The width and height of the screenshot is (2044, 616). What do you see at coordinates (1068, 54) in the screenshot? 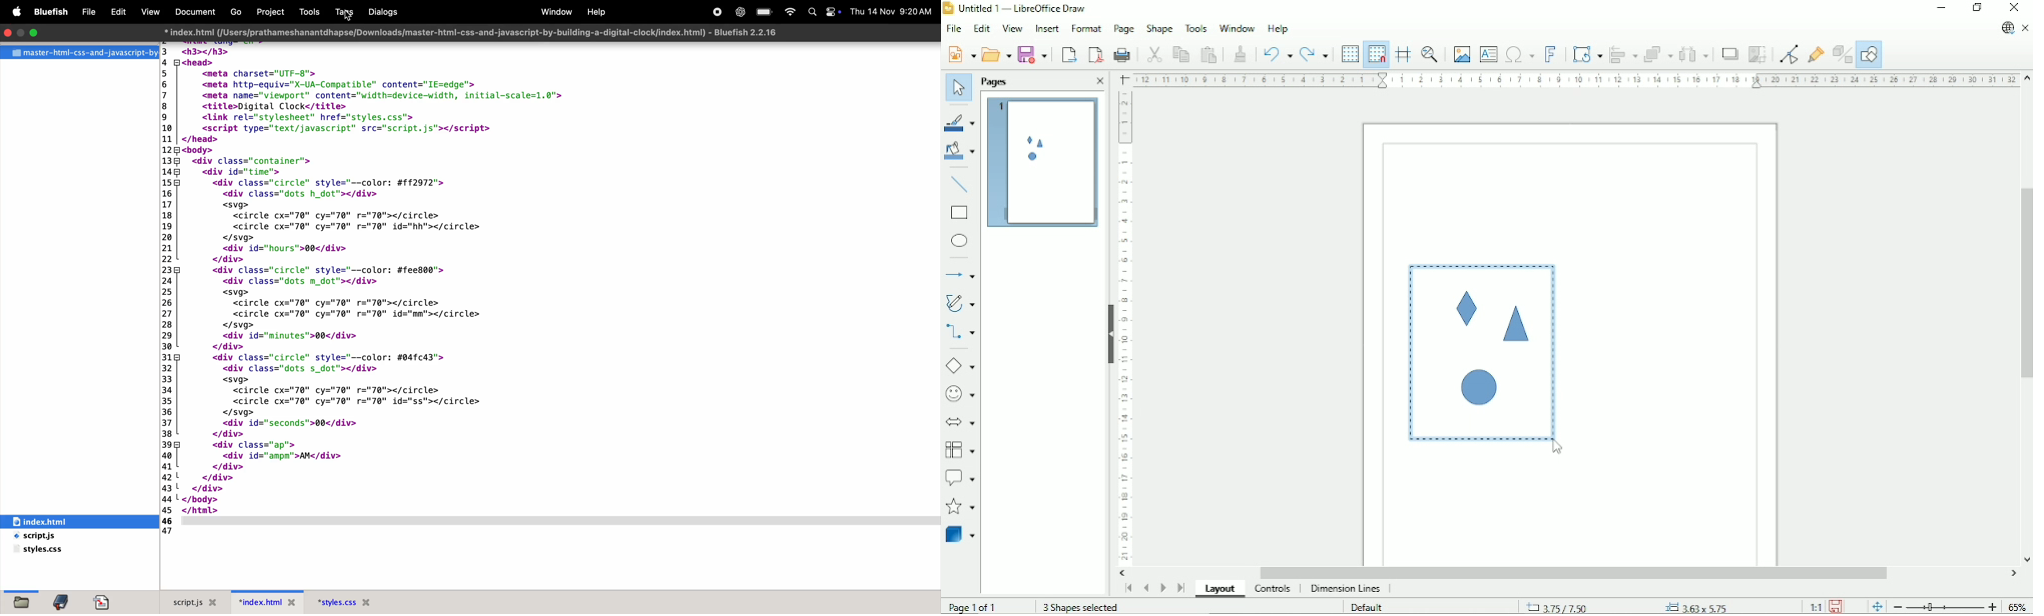
I see `Export` at bounding box center [1068, 54].